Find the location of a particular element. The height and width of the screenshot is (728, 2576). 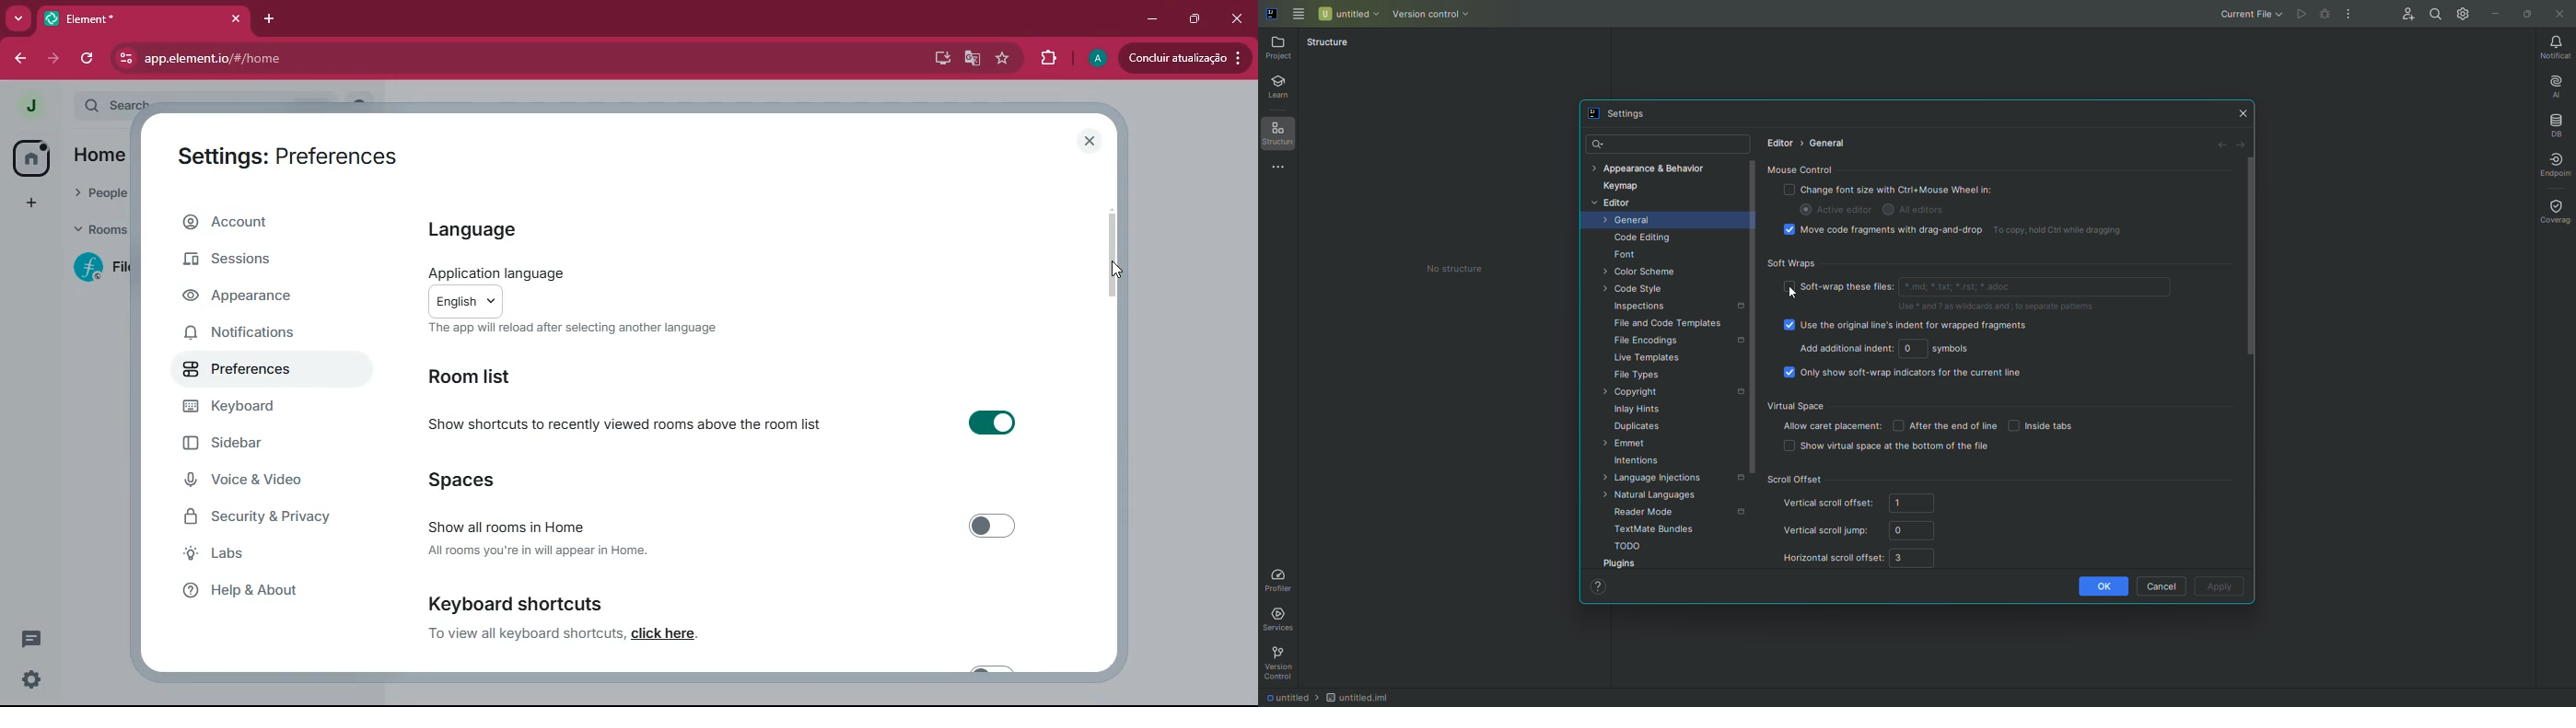

forward is located at coordinates (53, 61).